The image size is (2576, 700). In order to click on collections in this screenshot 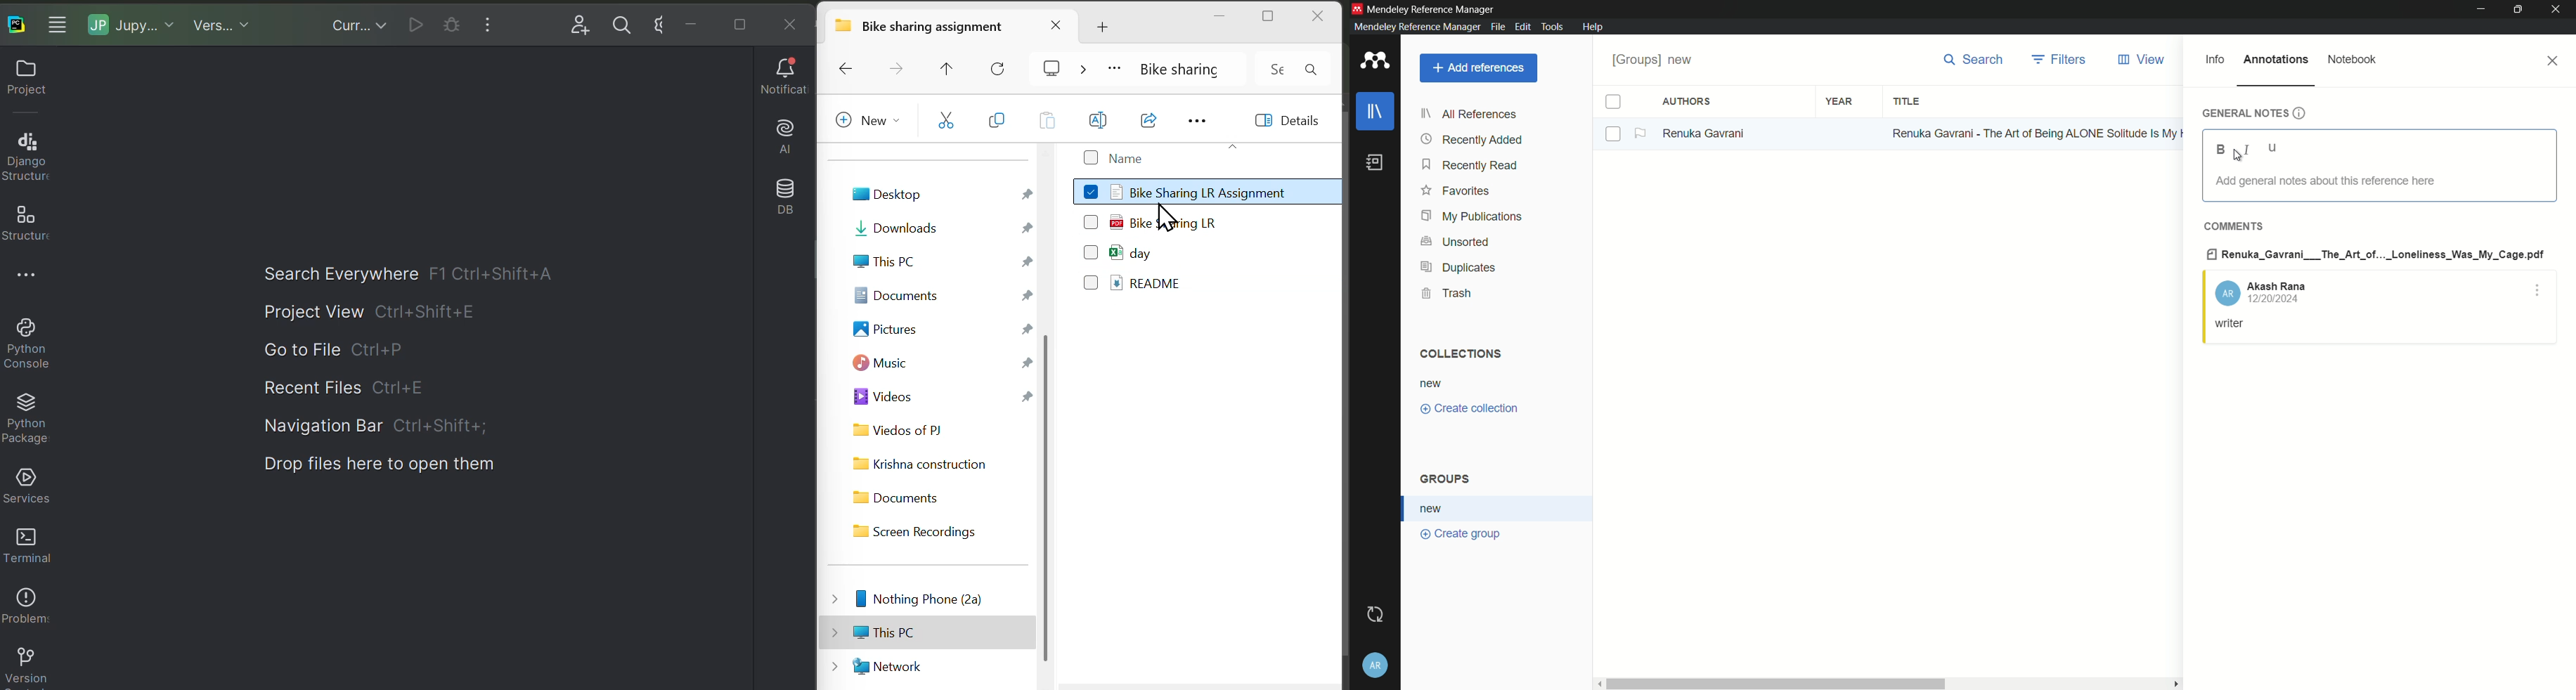, I will do `click(1461, 354)`.